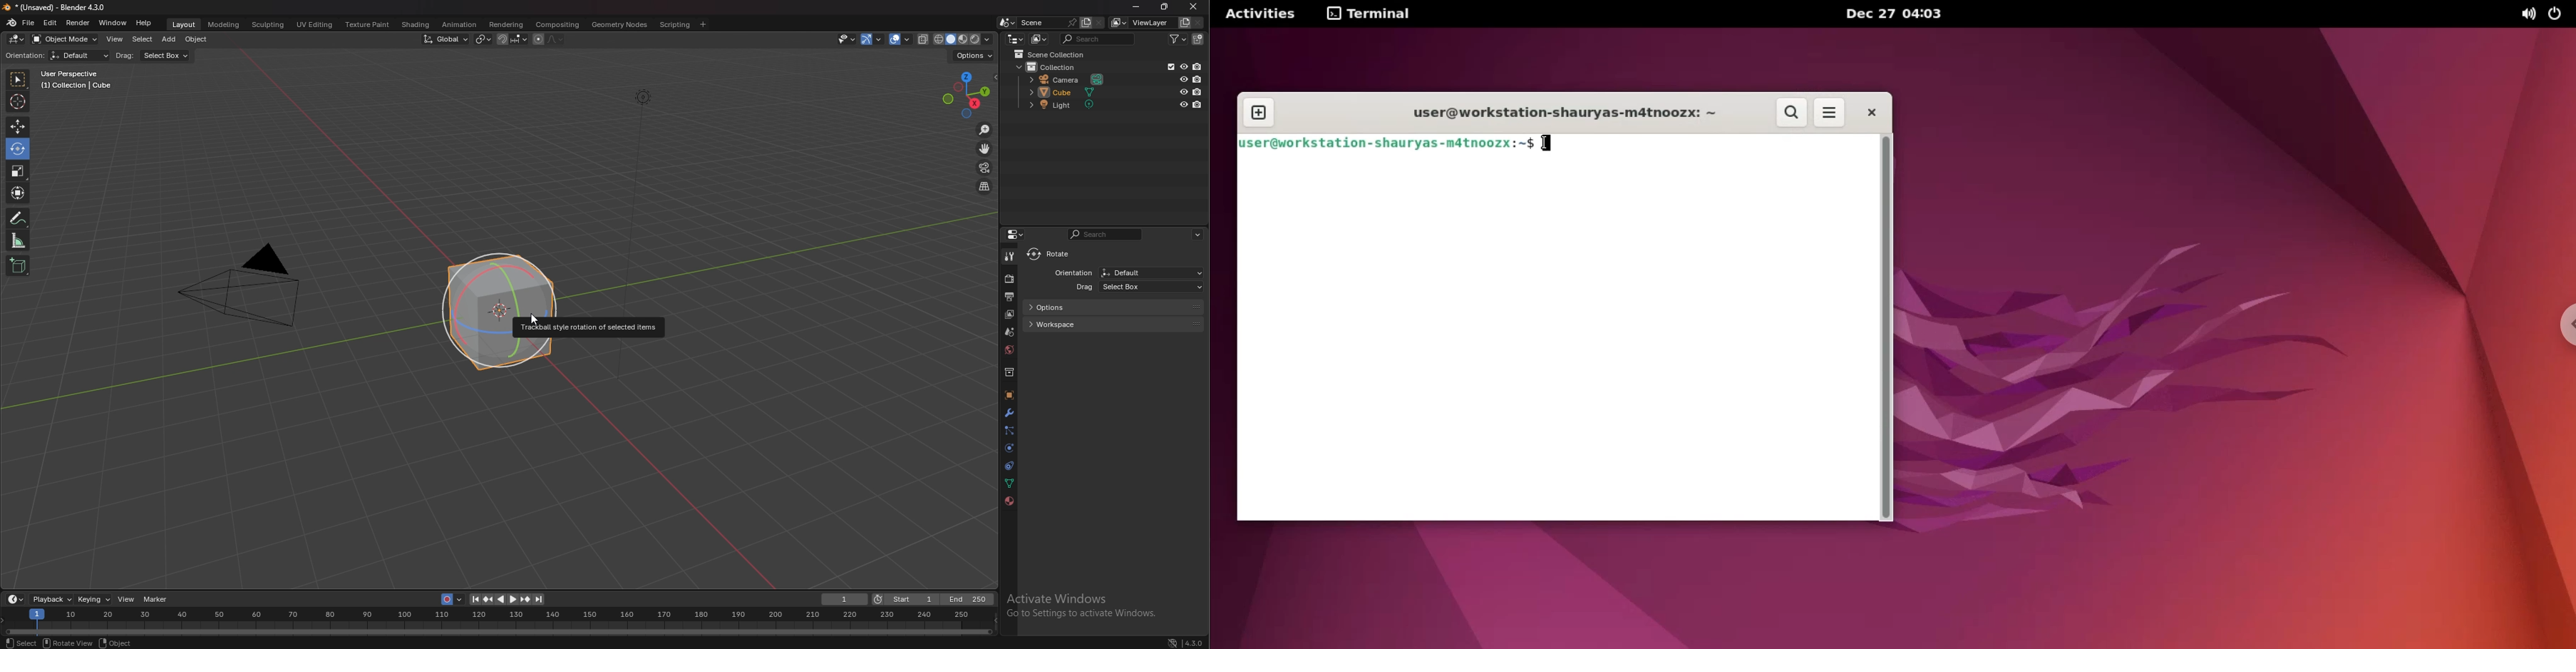 The width and height of the screenshot is (2576, 672). I want to click on modeling, so click(225, 25).